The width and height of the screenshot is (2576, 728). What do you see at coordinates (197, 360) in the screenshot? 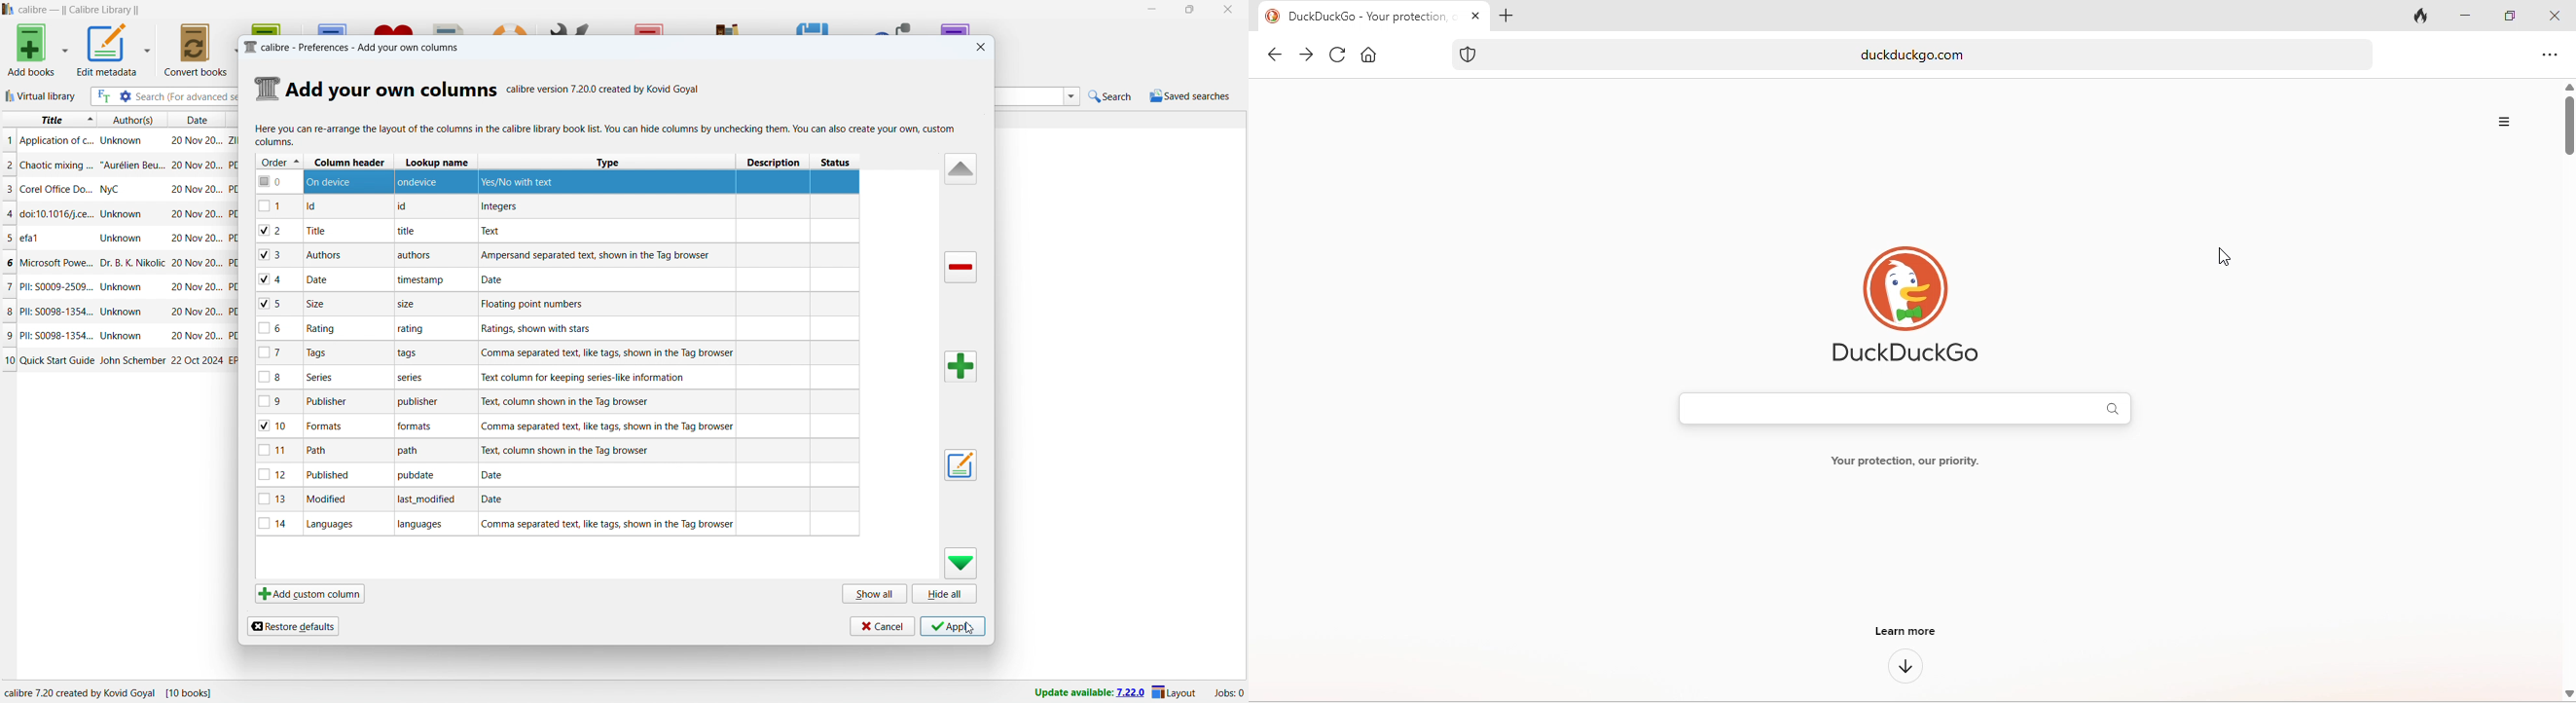
I see `date` at bounding box center [197, 360].